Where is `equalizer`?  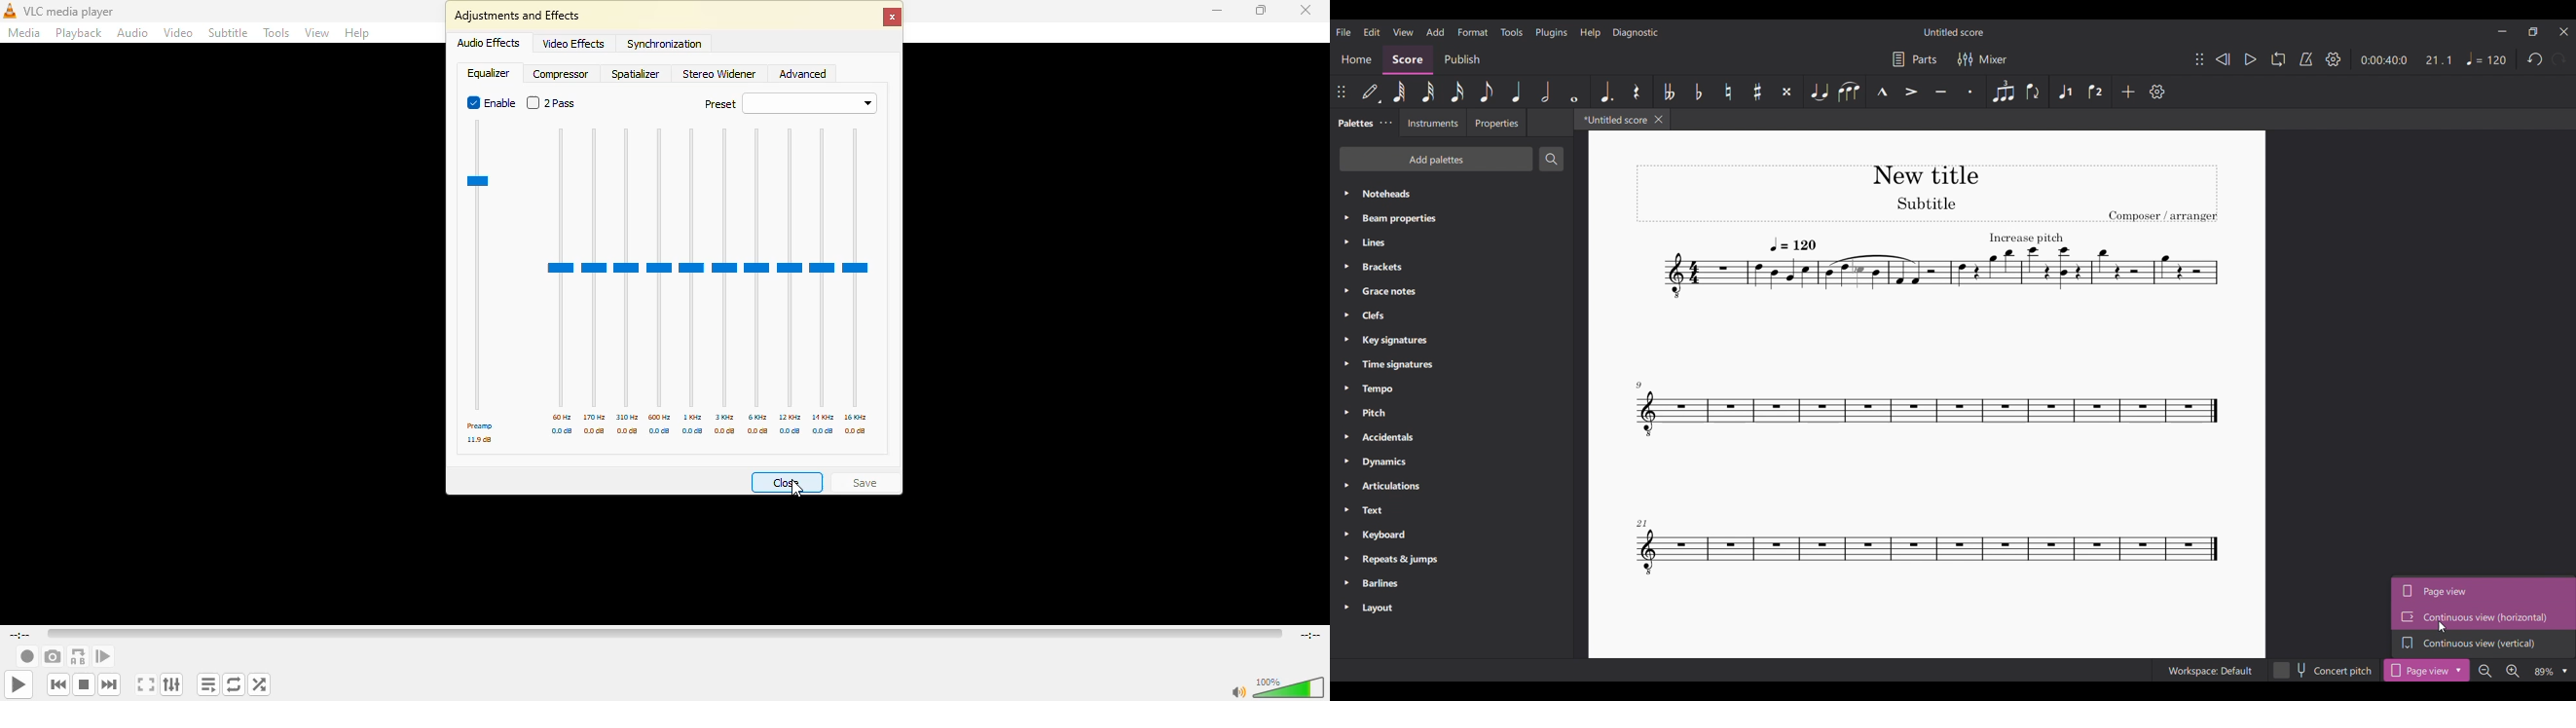
equalizer is located at coordinates (488, 73).